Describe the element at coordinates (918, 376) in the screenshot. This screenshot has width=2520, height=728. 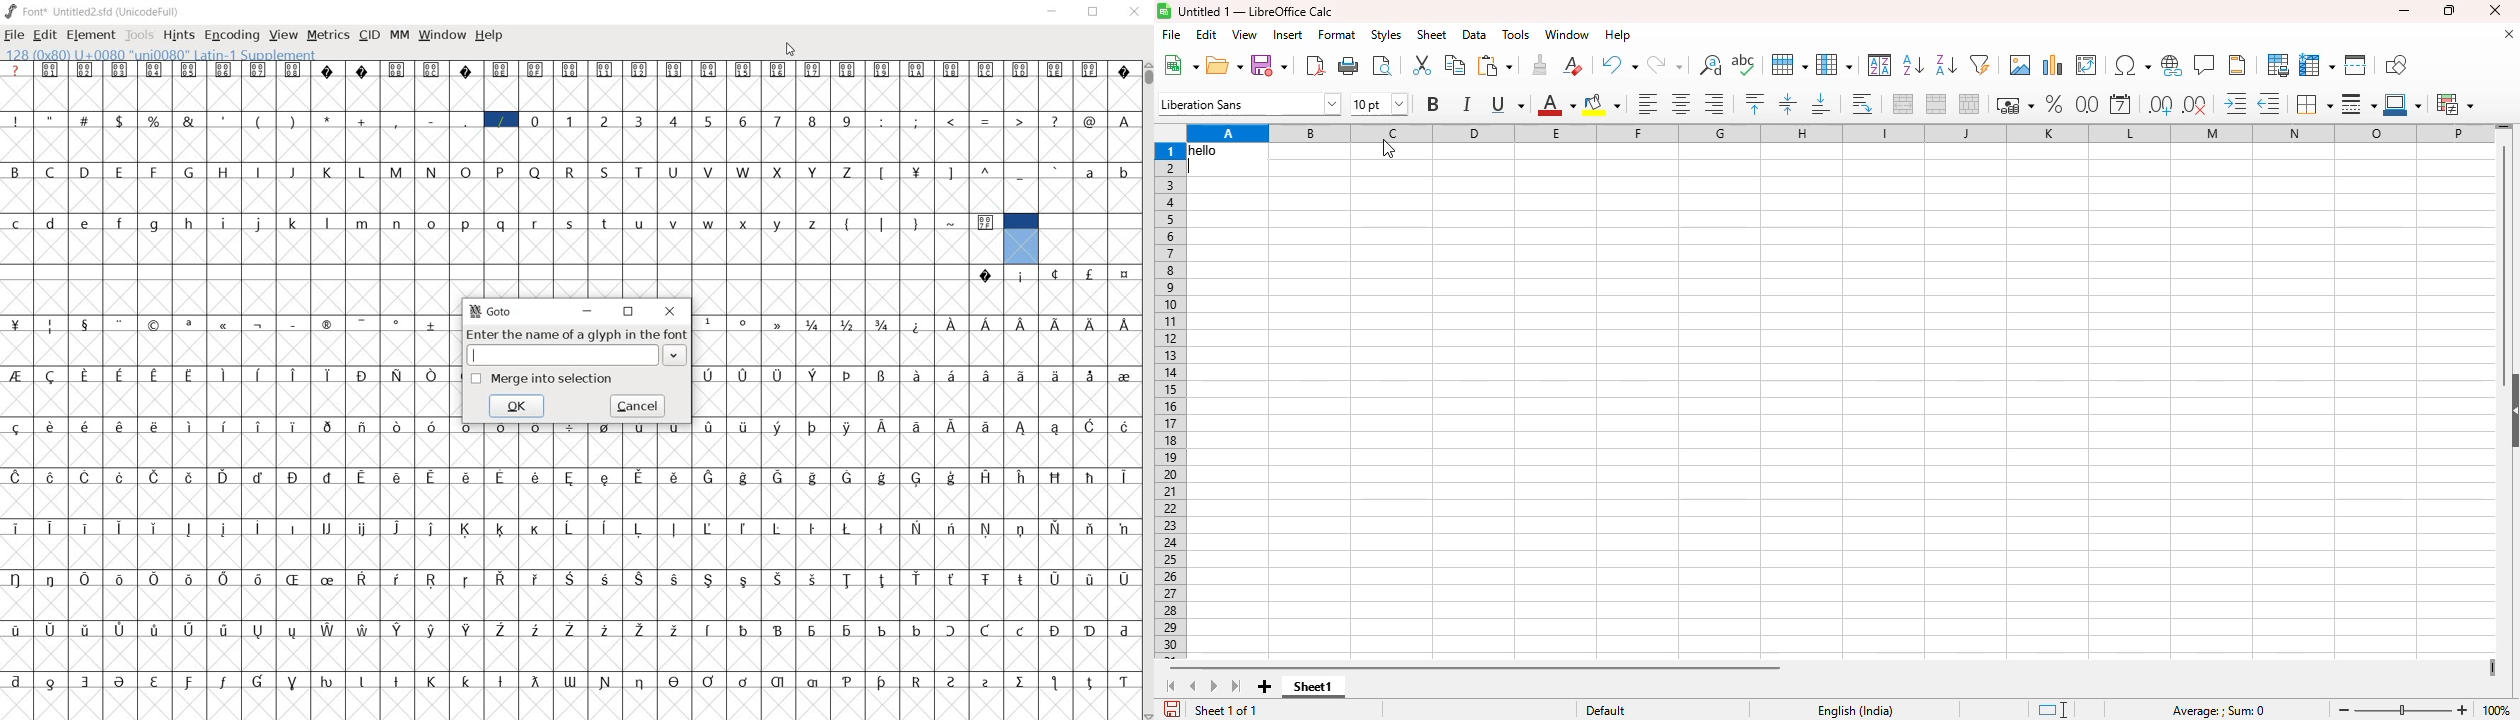
I see `Symbol` at that location.